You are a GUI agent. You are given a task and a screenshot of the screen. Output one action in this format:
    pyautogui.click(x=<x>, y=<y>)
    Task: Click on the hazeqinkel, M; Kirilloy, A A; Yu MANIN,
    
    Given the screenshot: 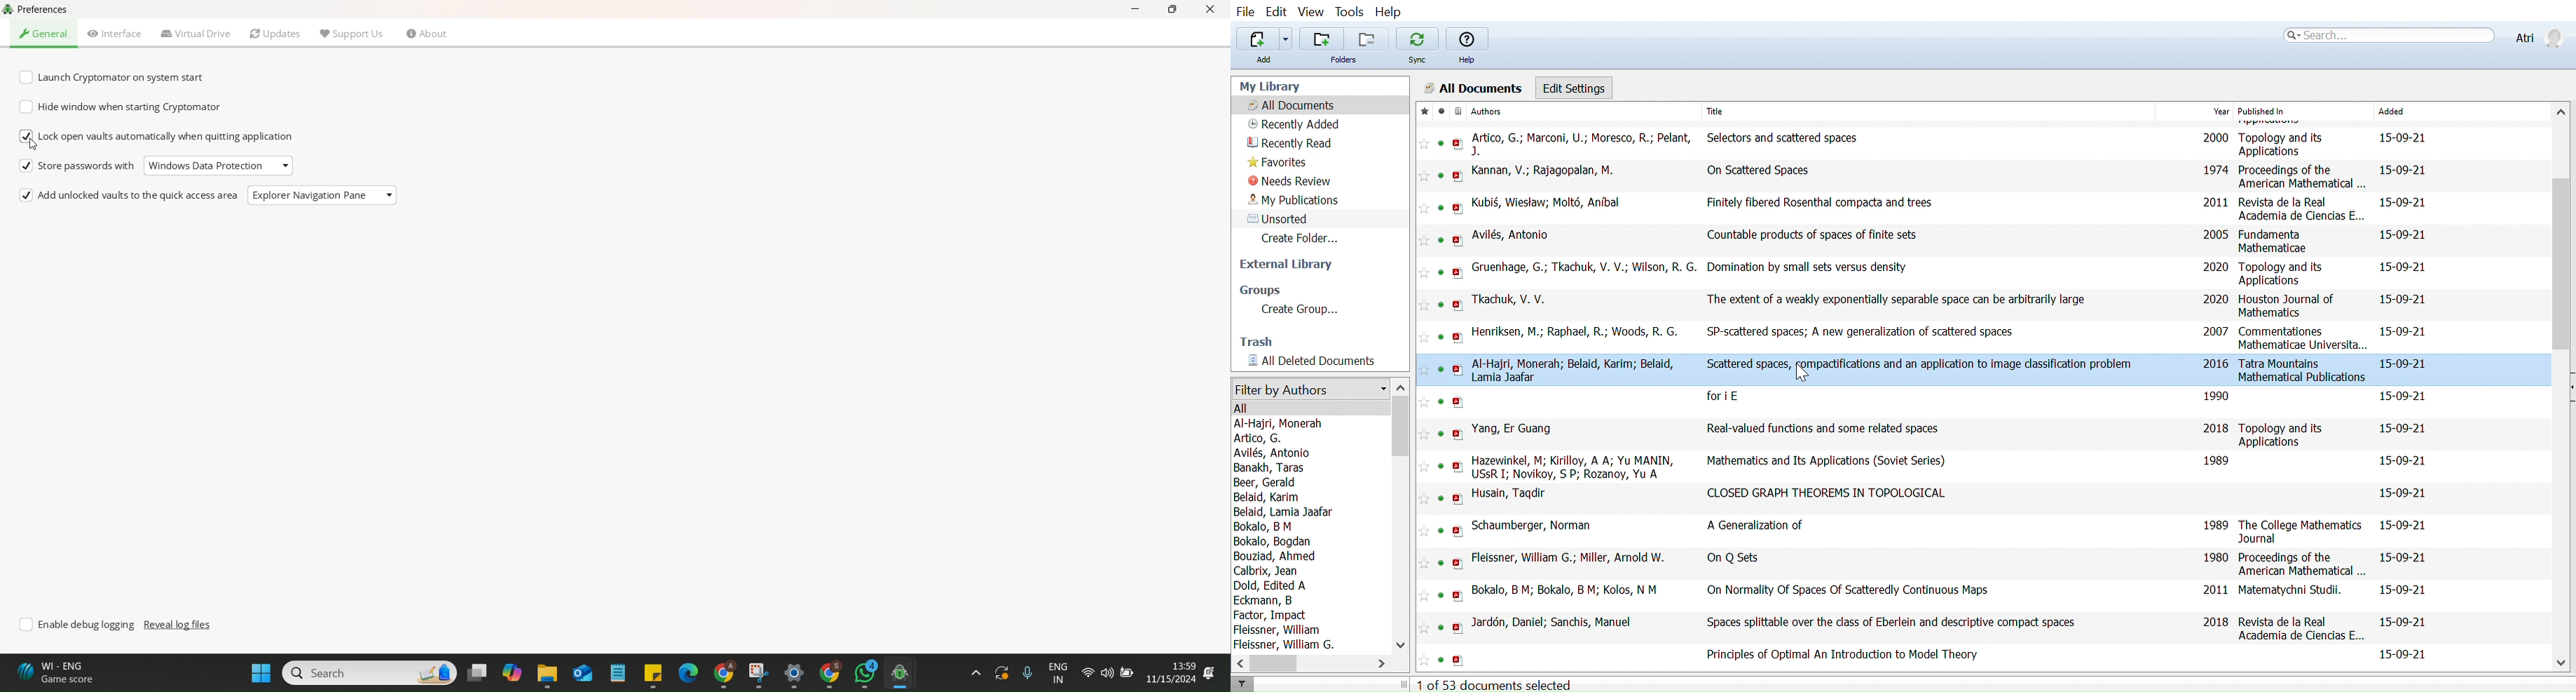 What is the action you would take?
    pyautogui.click(x=1574, y=459)
    